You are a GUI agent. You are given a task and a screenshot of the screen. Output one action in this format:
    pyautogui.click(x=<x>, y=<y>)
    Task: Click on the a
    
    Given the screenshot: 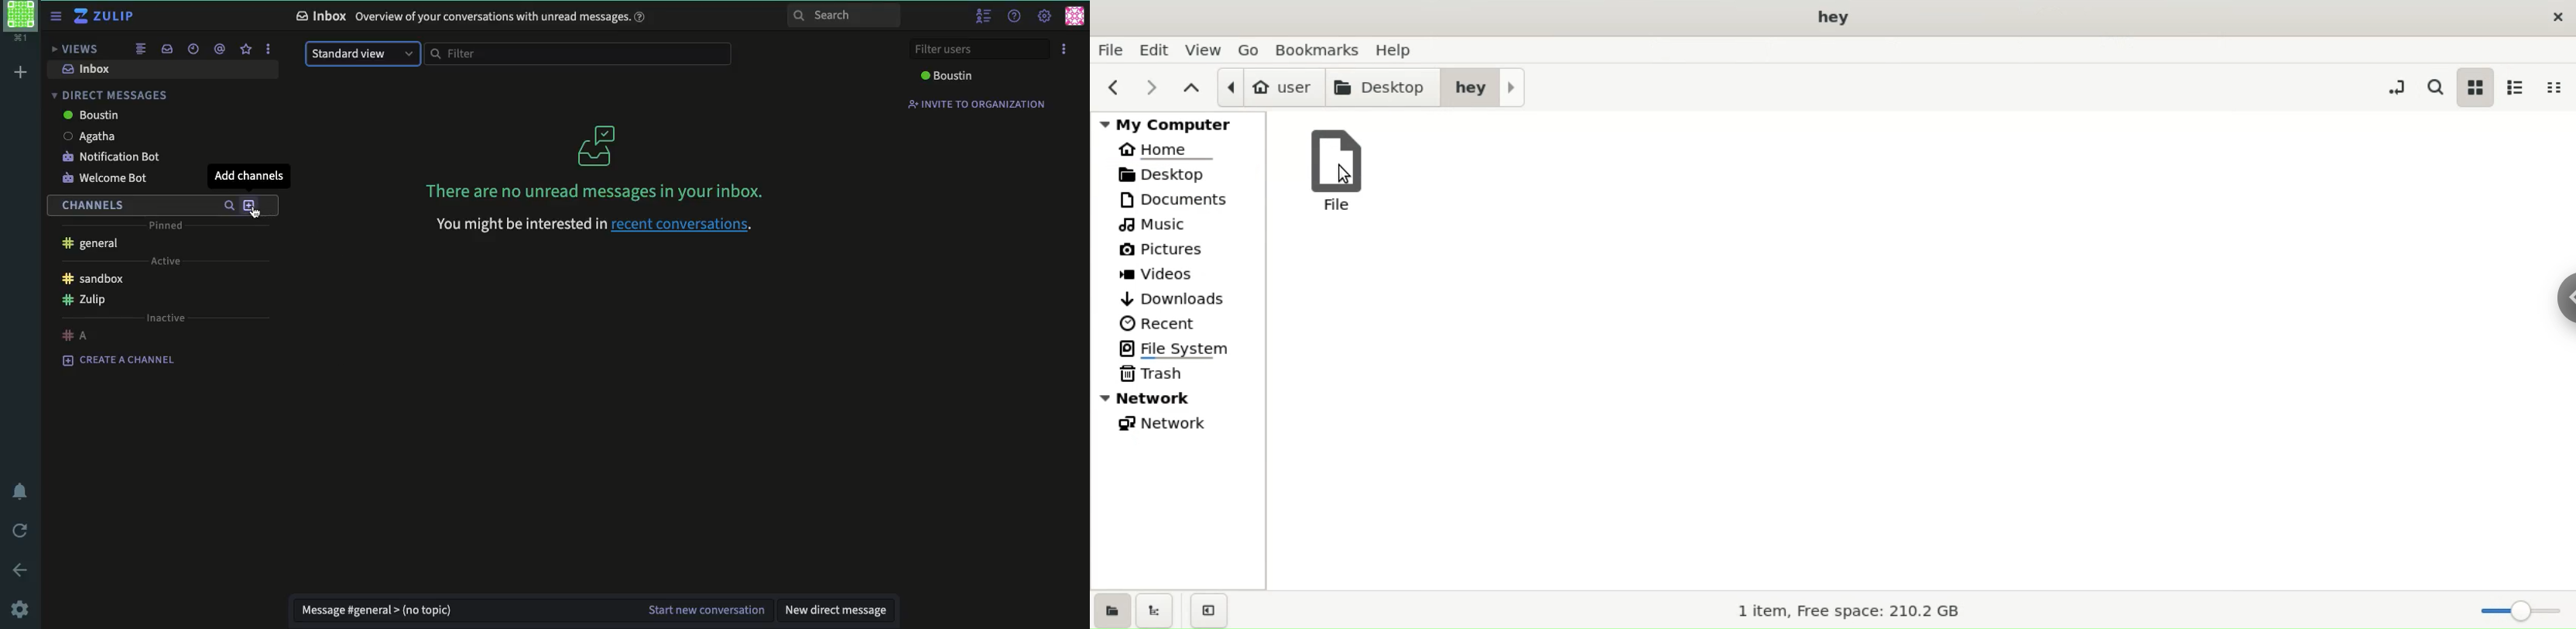 What is the action you would take?
    pyautogui.click(x=78, y=336)
    